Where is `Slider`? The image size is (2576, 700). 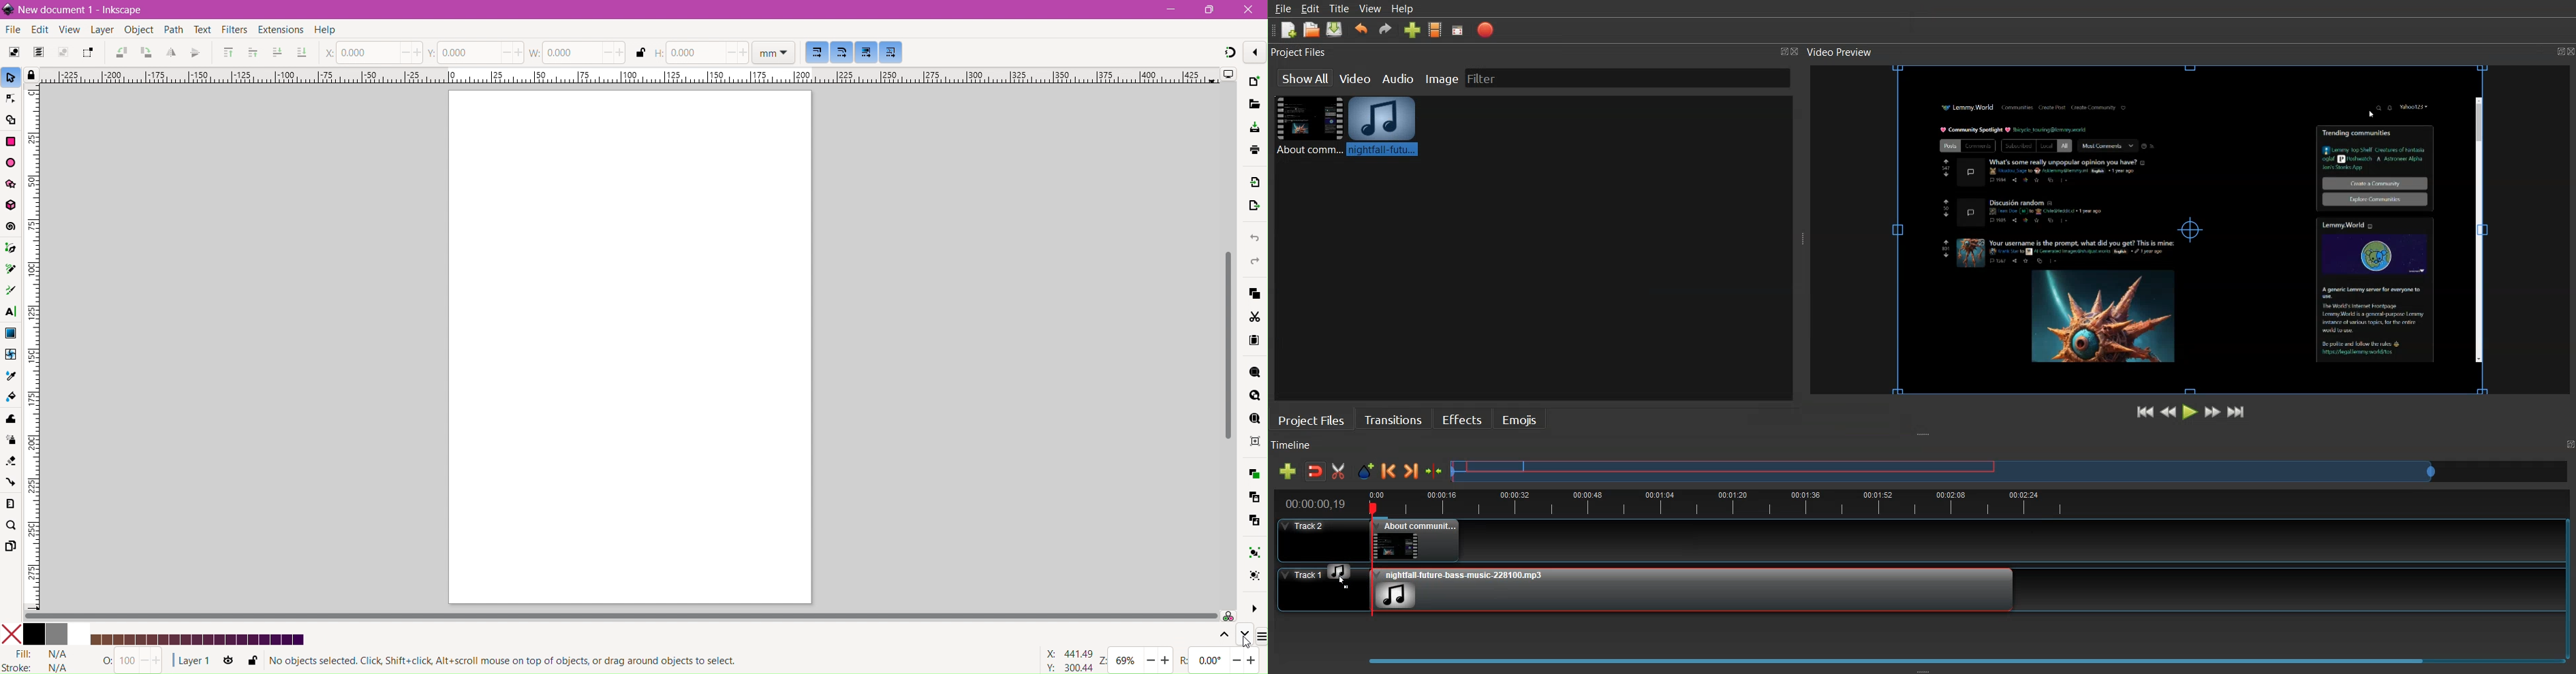
Slider is located at coordinates (2011, 470).